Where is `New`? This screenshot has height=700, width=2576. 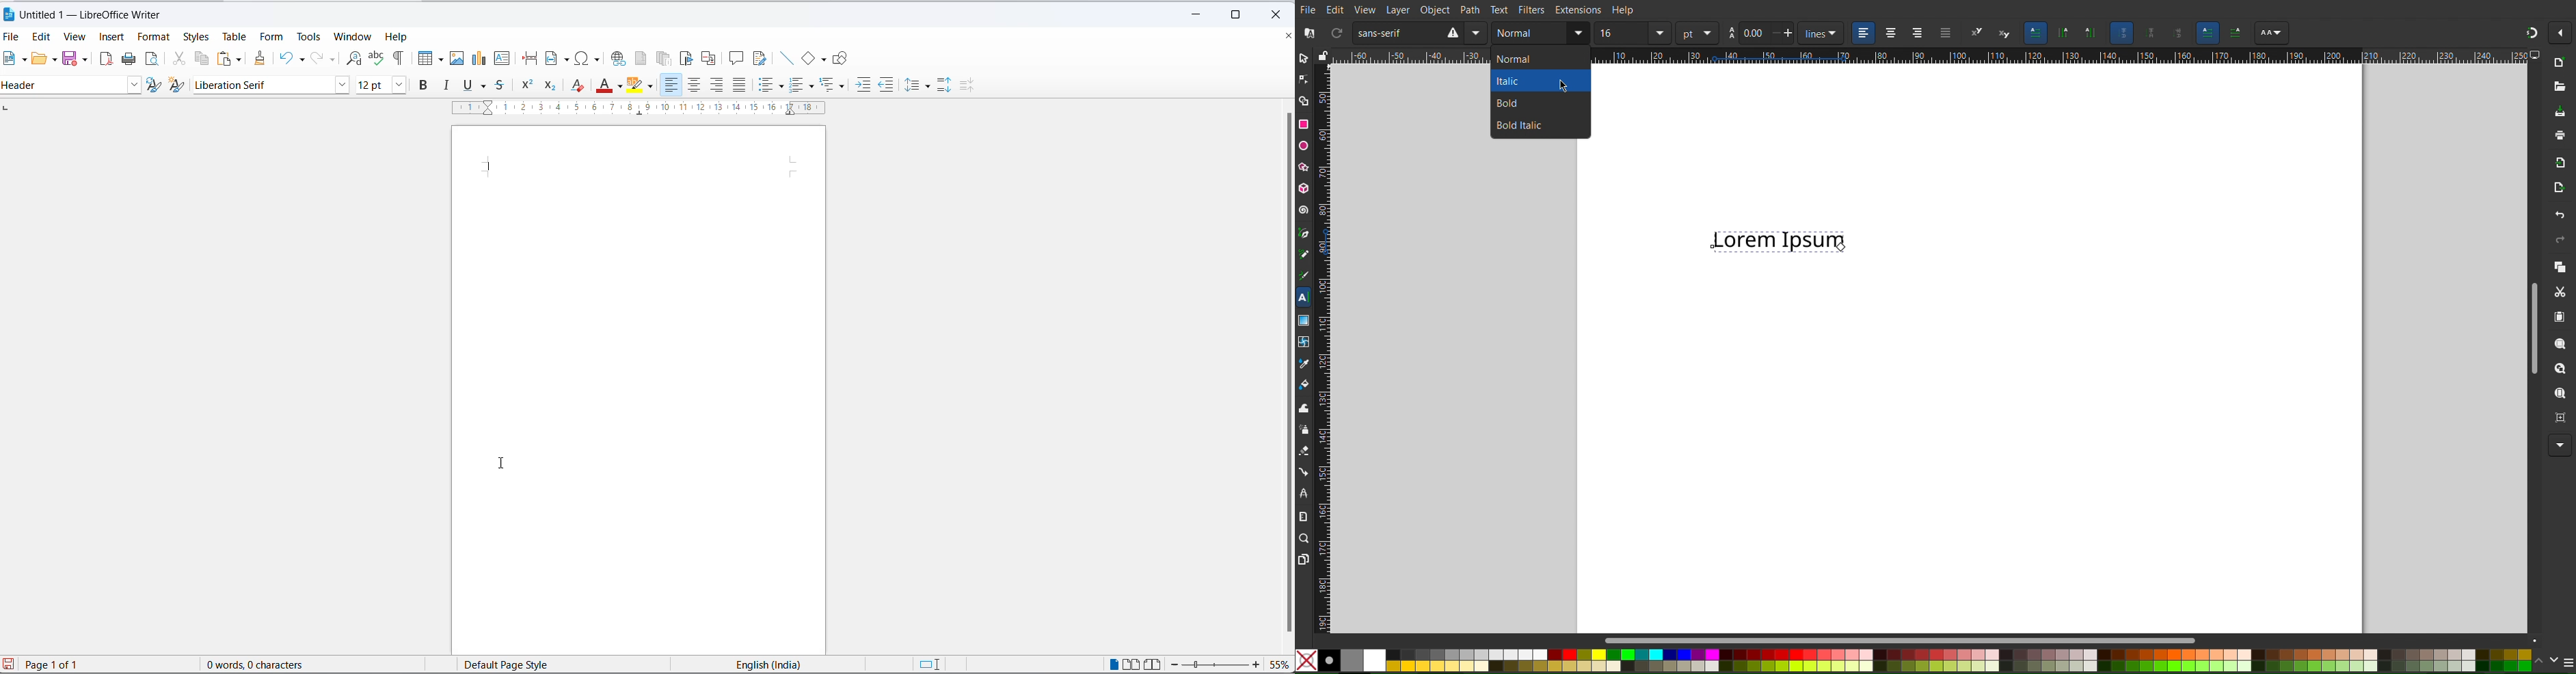
New is located at coordinates (2560, 62).